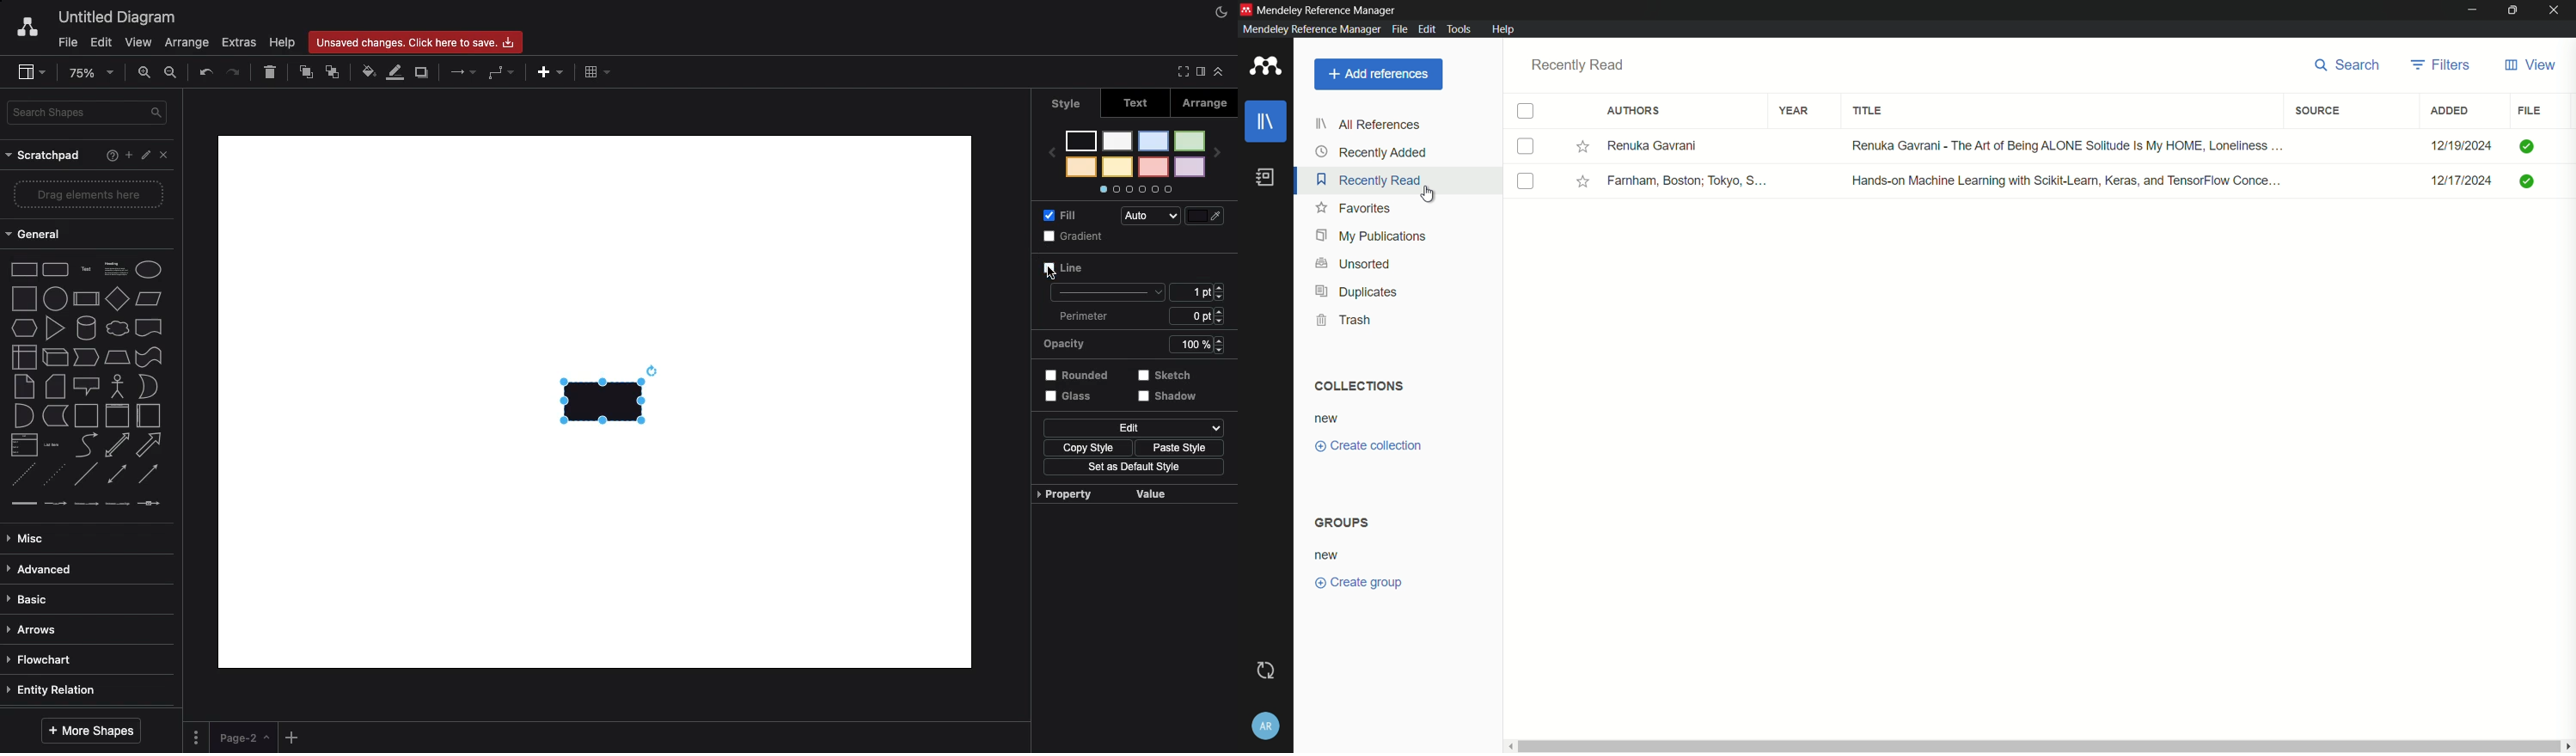 Image resolution: width=2576 pixels, height=756 pixels. Describe the element at coordinates (1265, 727) in the screenshot. I see `account and settings` at that location.